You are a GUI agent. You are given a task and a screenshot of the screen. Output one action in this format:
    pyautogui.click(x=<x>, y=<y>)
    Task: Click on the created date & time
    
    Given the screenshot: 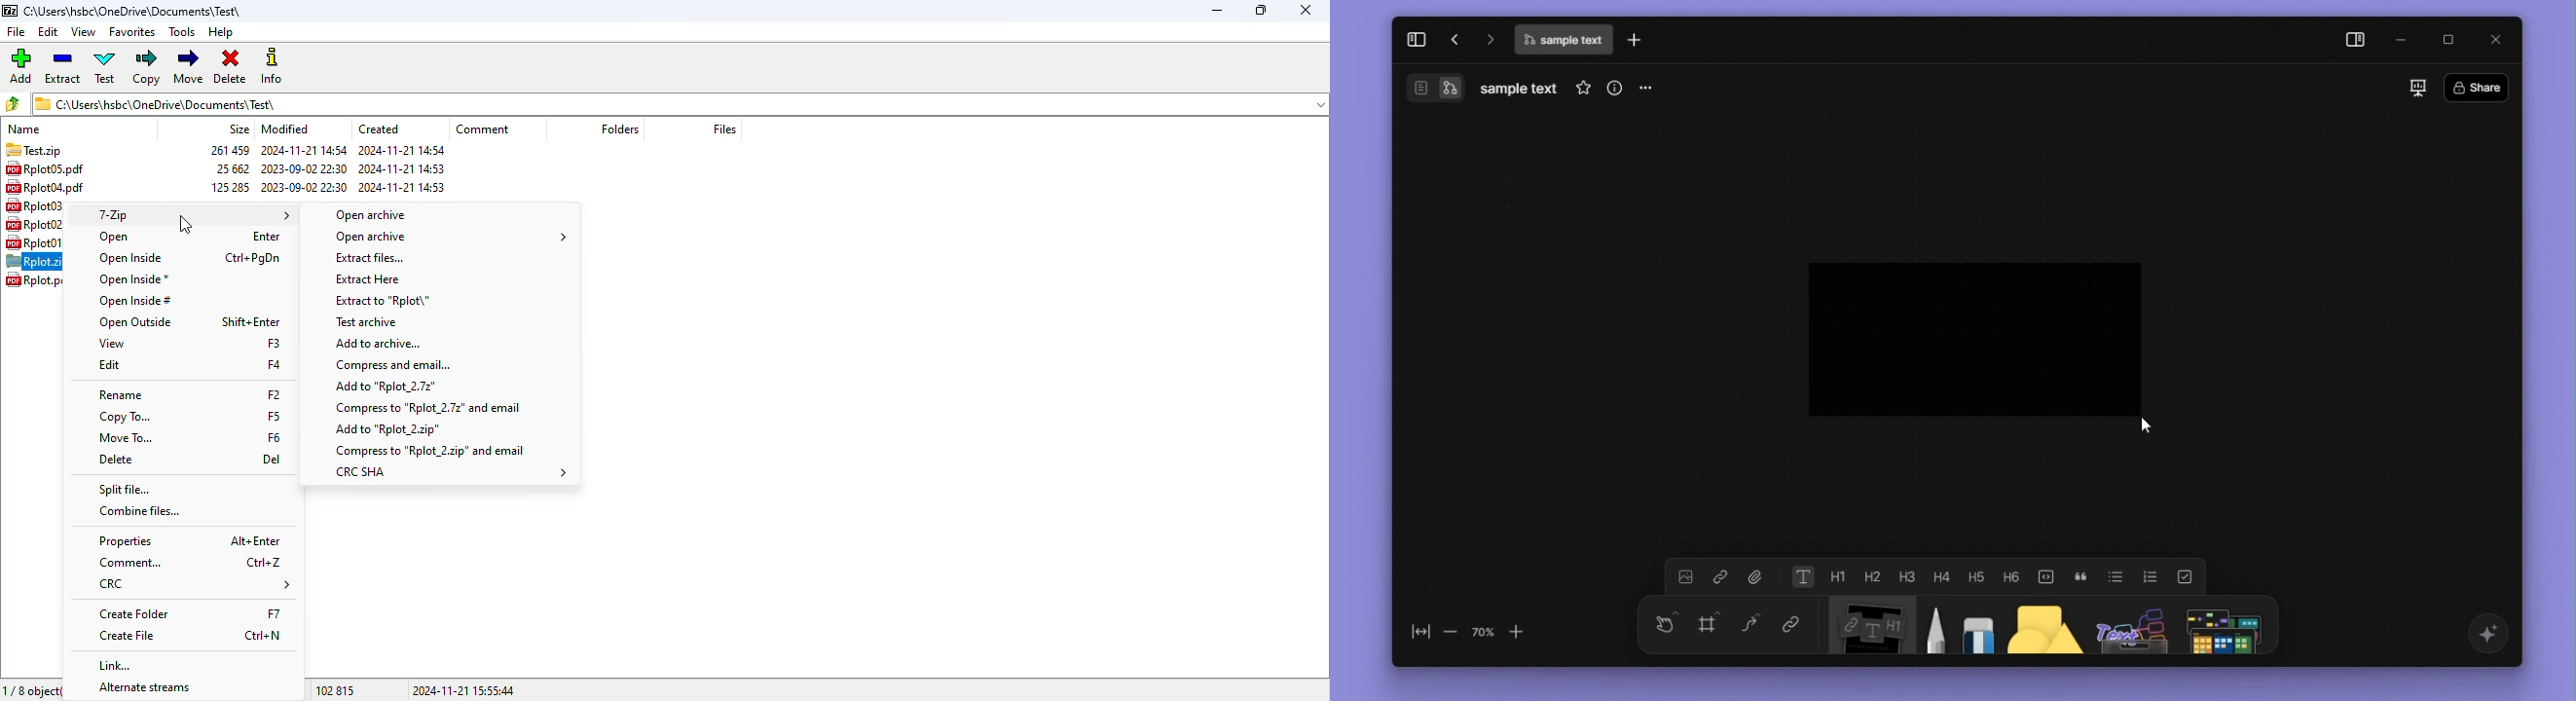 What is the action you would take?
    pyautogui.click(x=406, y=170)
    